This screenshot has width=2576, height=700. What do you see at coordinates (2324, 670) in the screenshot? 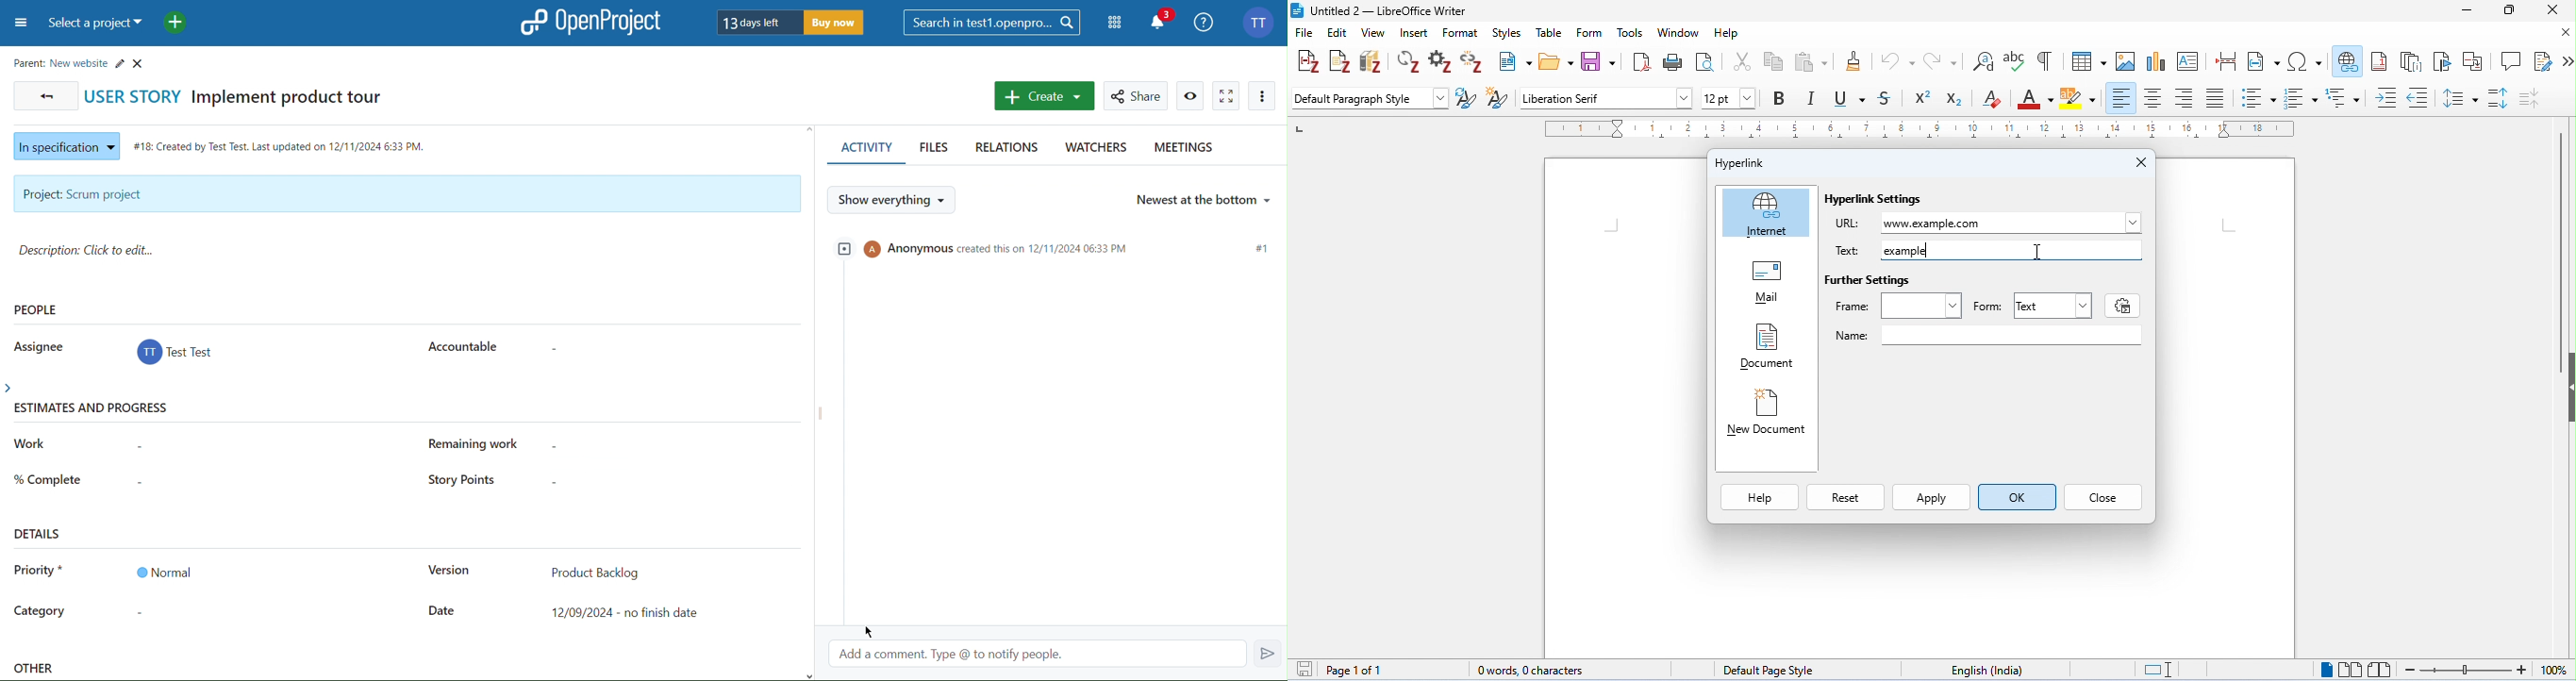
I see `single page view` at bounding box center [2324, 670].